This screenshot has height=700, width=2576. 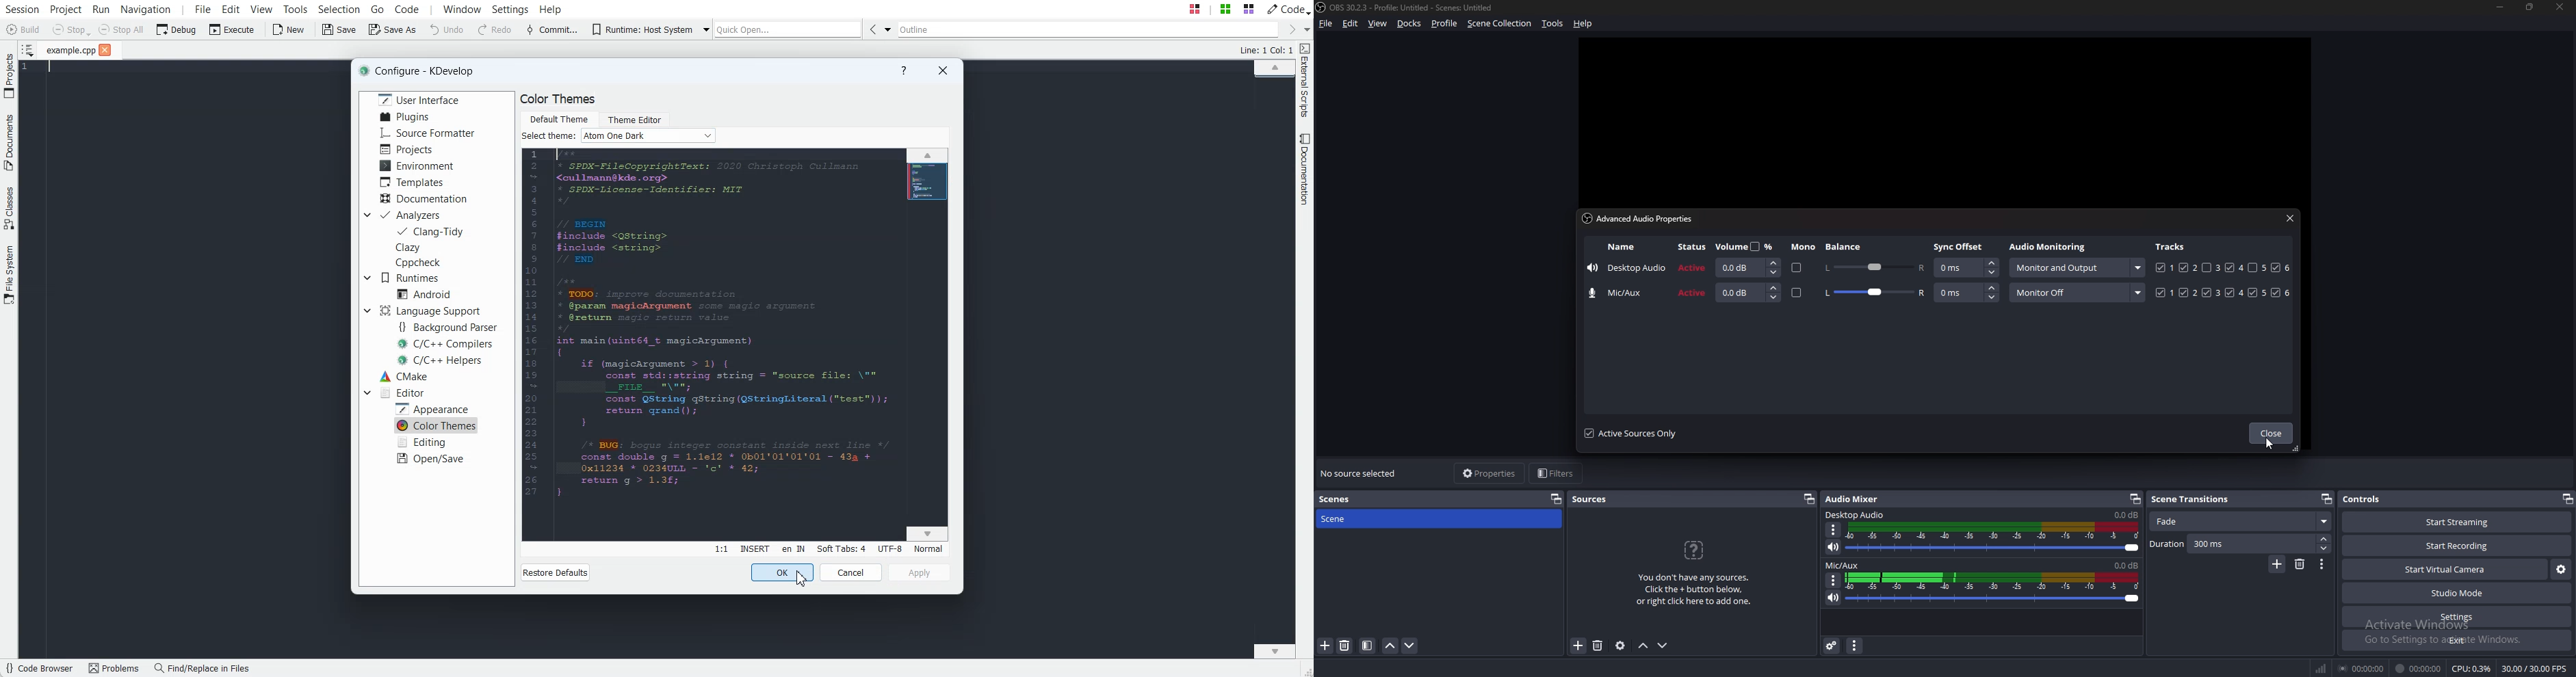 What do you see at coordinates (1322, 9) in the screenshot?
I see `OBS LOGO` at bounding box center [1322, 9].